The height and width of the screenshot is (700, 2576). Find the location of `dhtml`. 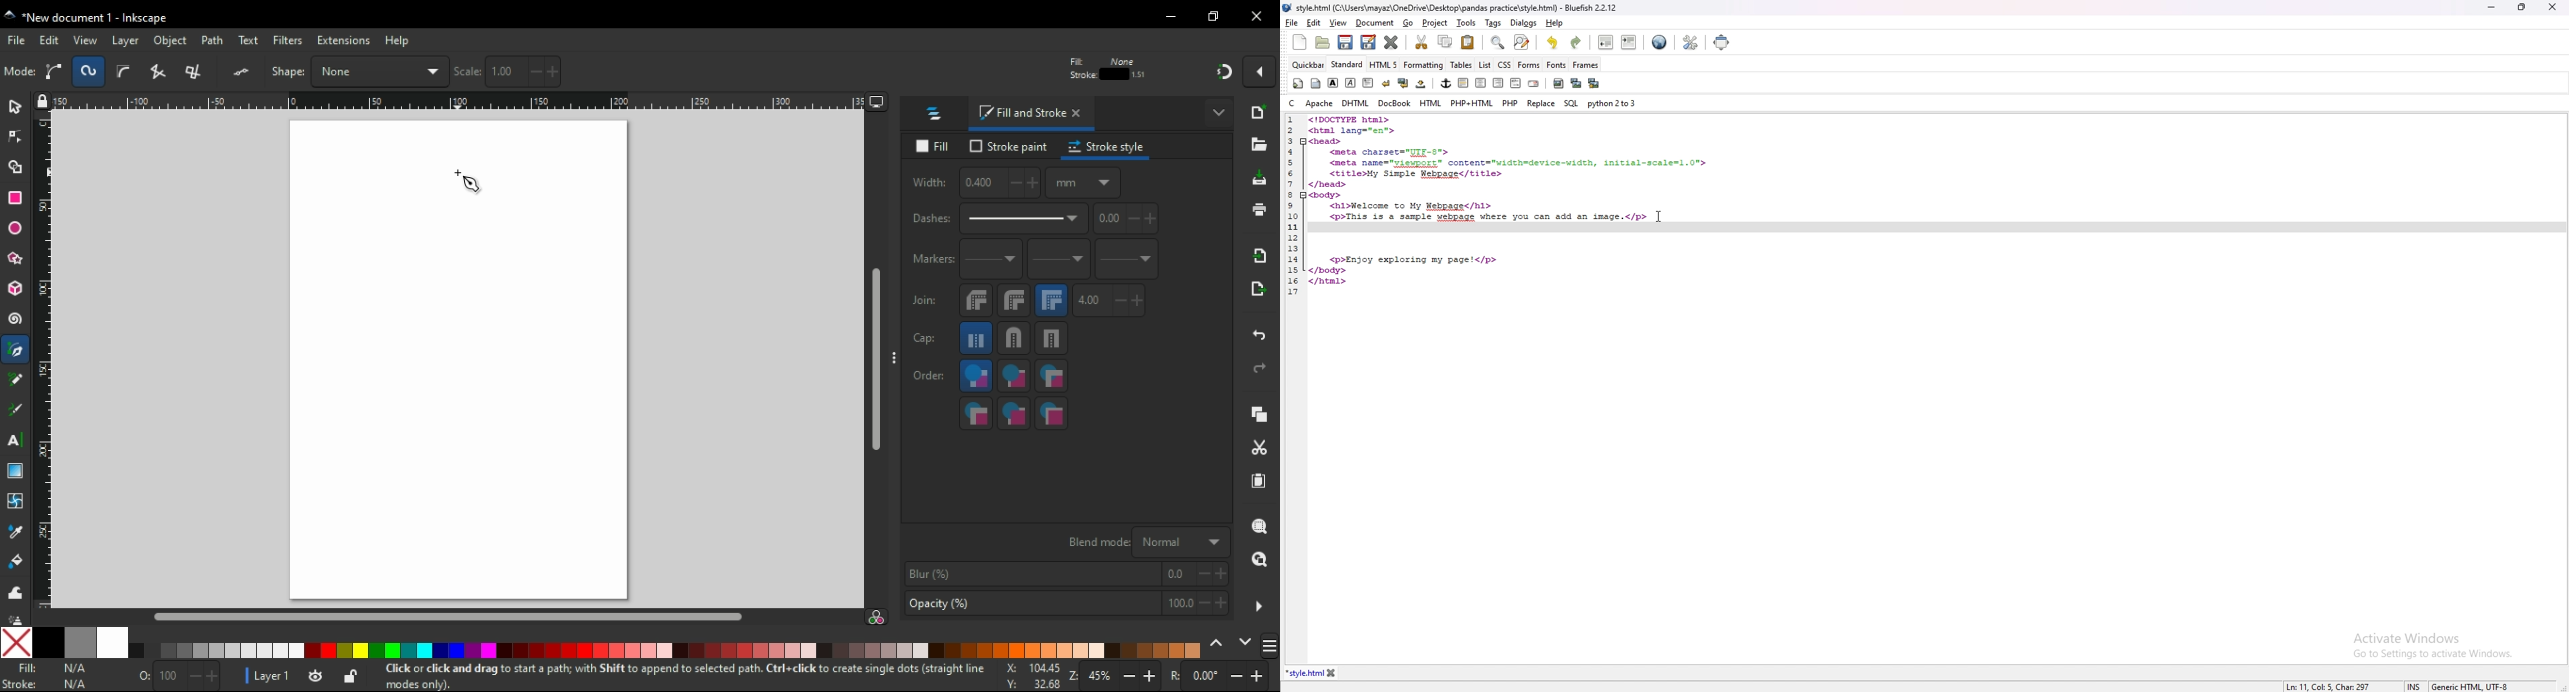

dhtml is located at coordinates (1356, 103).